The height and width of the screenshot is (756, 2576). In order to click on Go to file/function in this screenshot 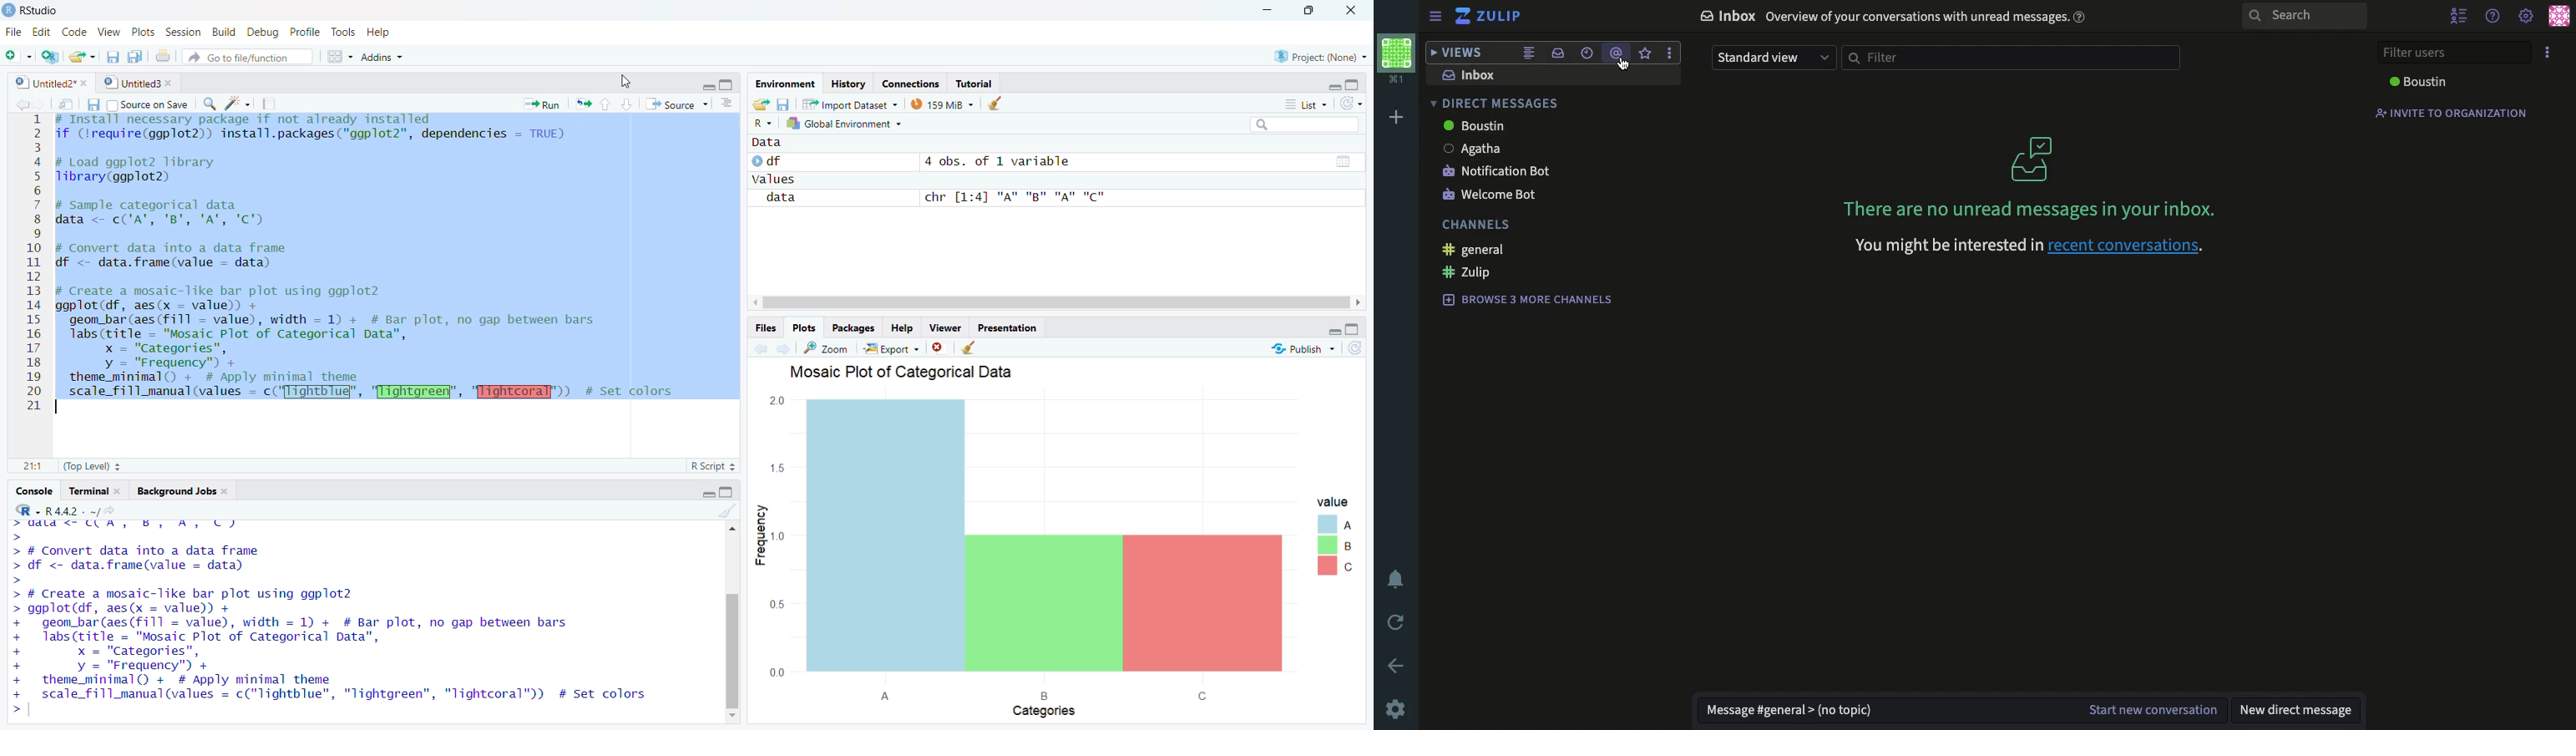, I will do `click(246, 59)`.